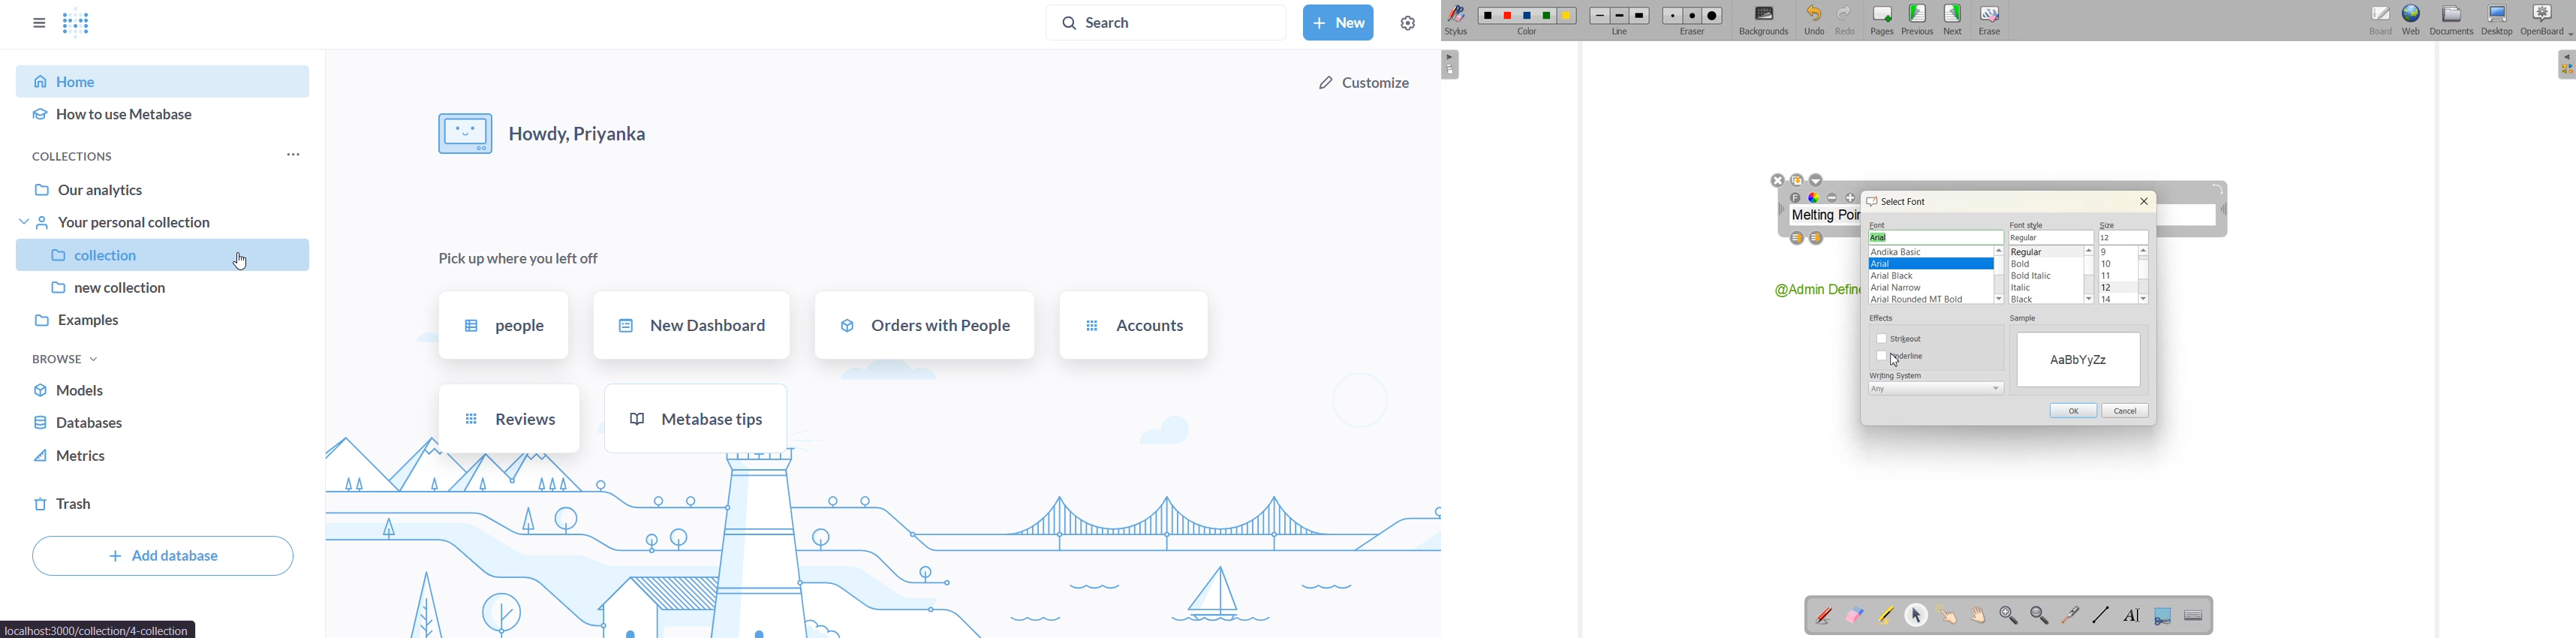 The height and width of the screenshot is (644, 2576). I want to click on customize, so click(1363, 86).